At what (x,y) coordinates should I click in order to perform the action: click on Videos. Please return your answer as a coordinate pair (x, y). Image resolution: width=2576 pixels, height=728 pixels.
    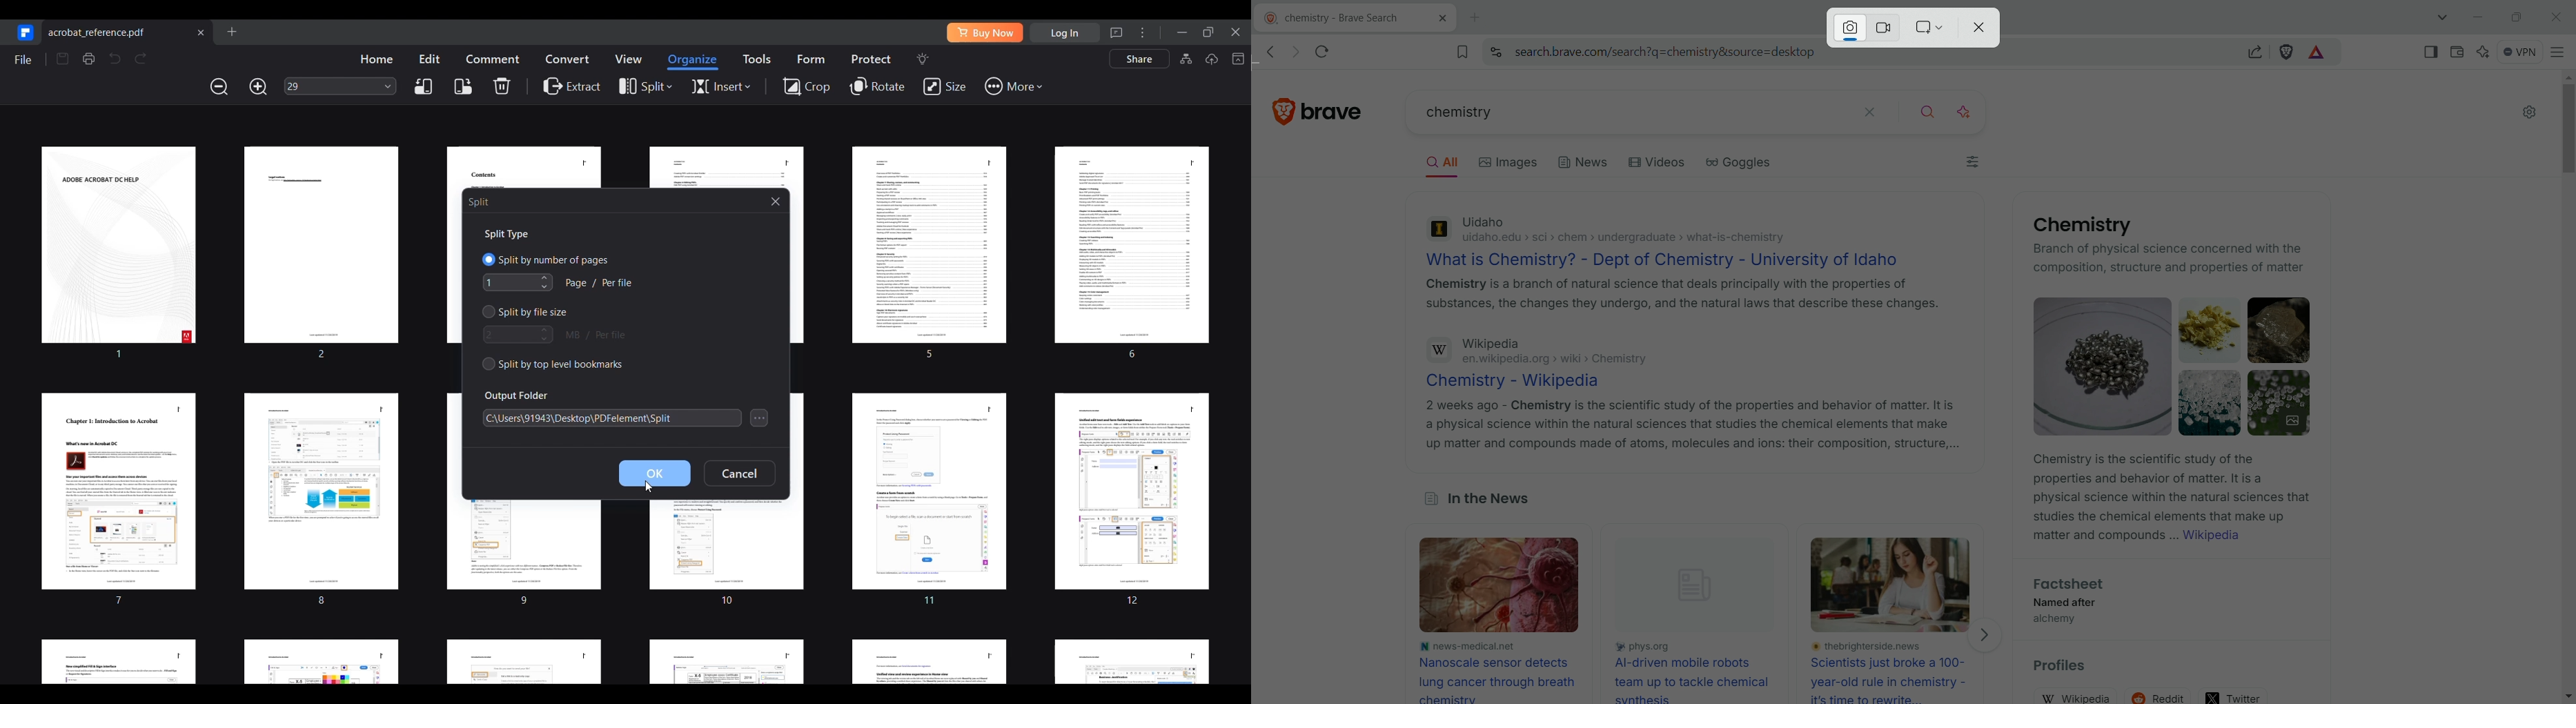
    Looking at the image, I should click on (1660, 164).